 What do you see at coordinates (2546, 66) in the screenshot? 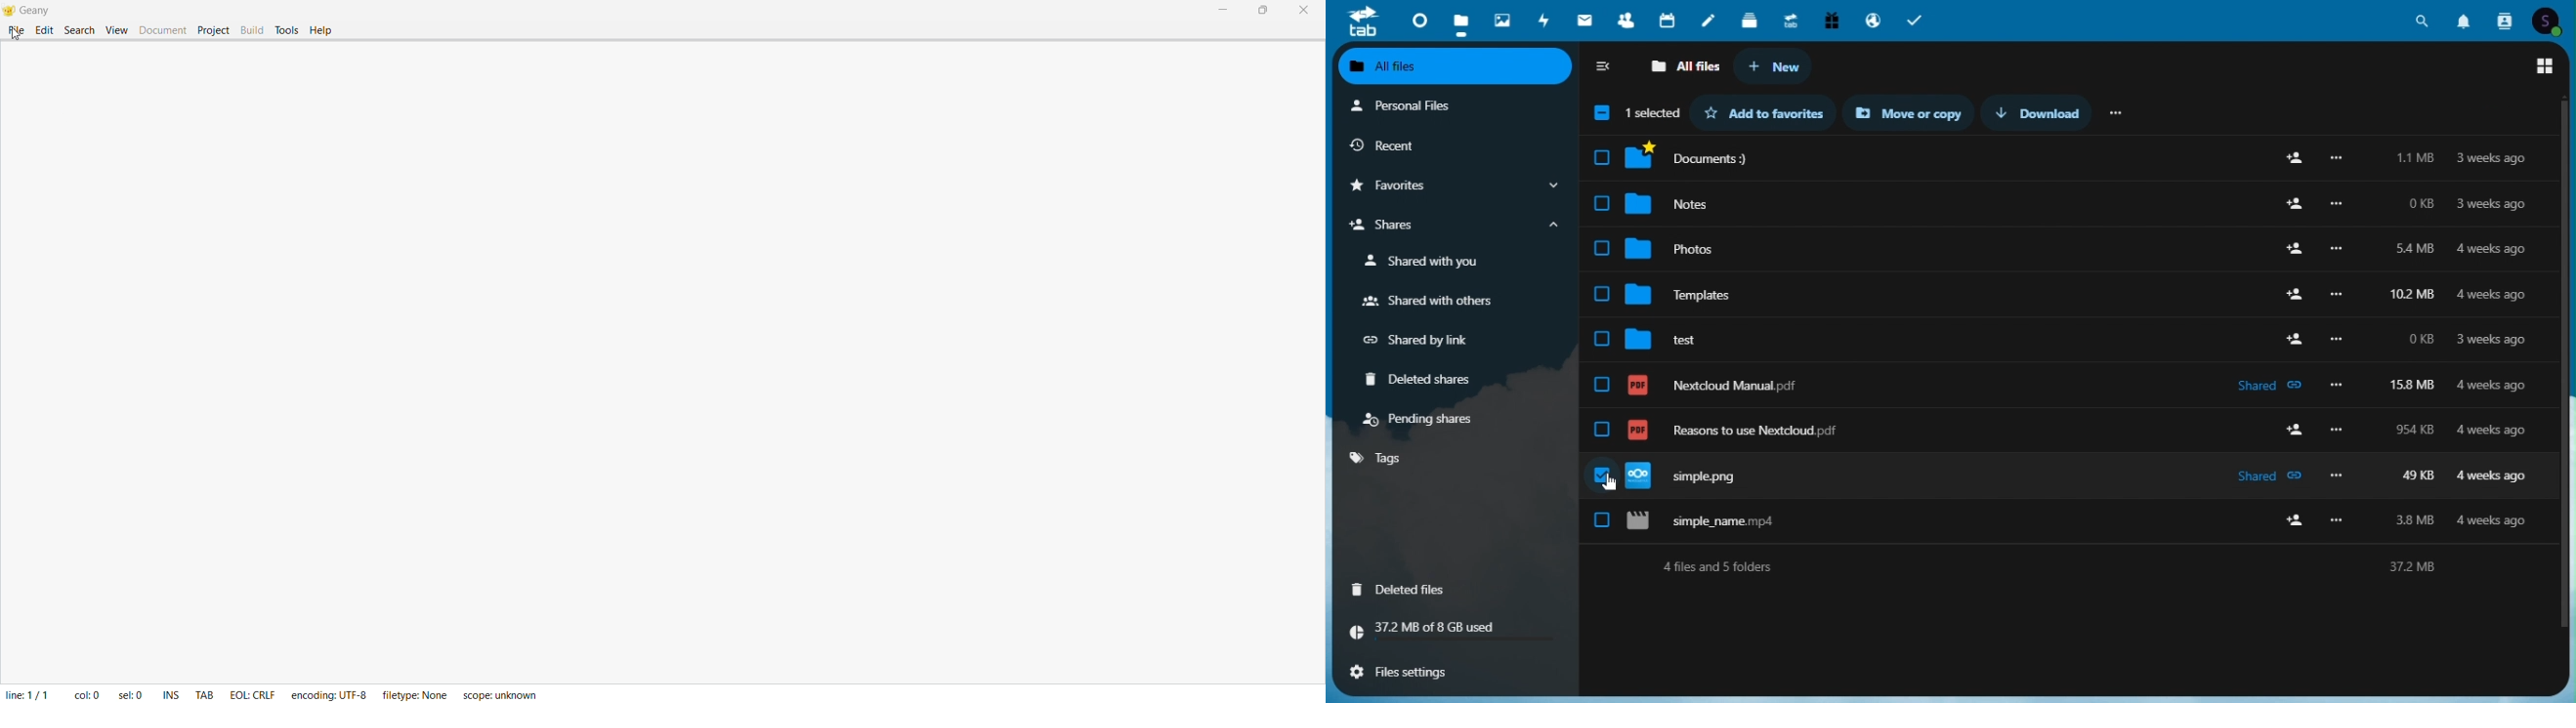
I see `switch to grid view` at bounding box center [2546, 66].